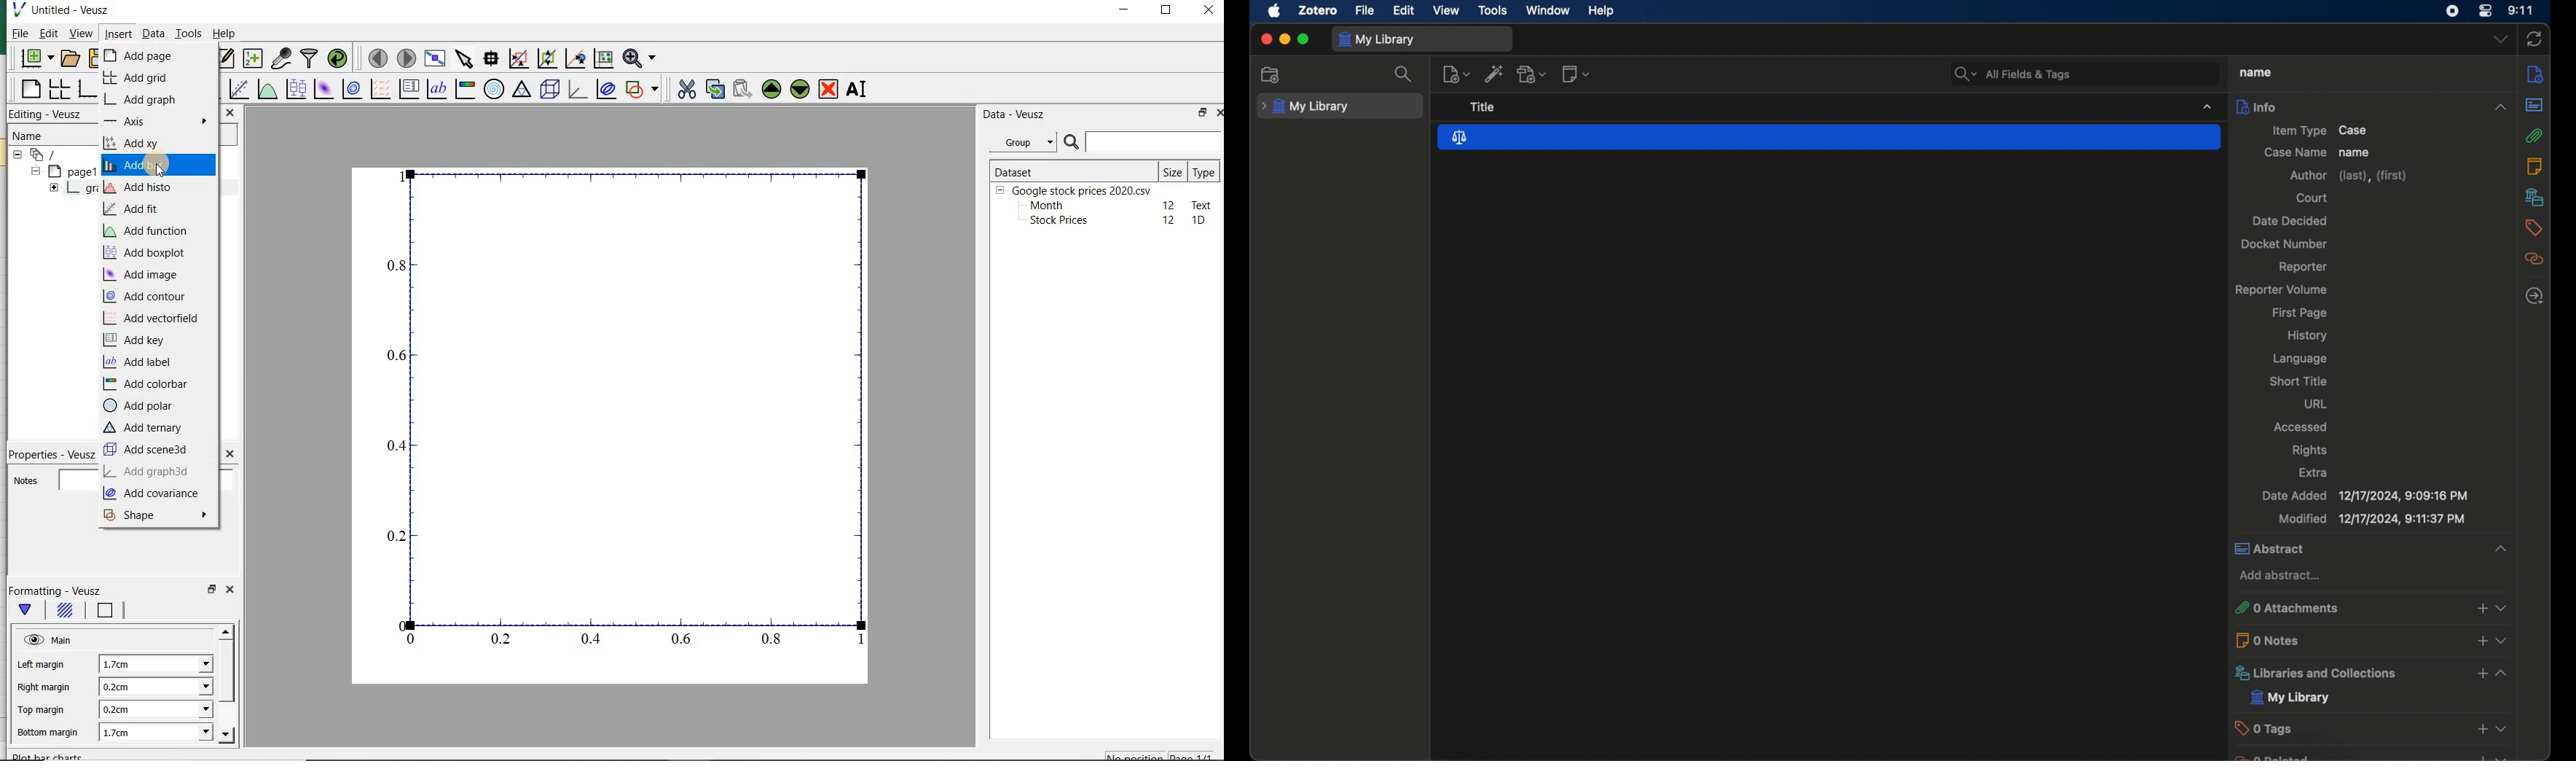 This screenshot has width=2576, height=784. What do you see at coordinates (149, 473) in the screenshot?
I see `add graph3d` at bounding box center [149, 473].